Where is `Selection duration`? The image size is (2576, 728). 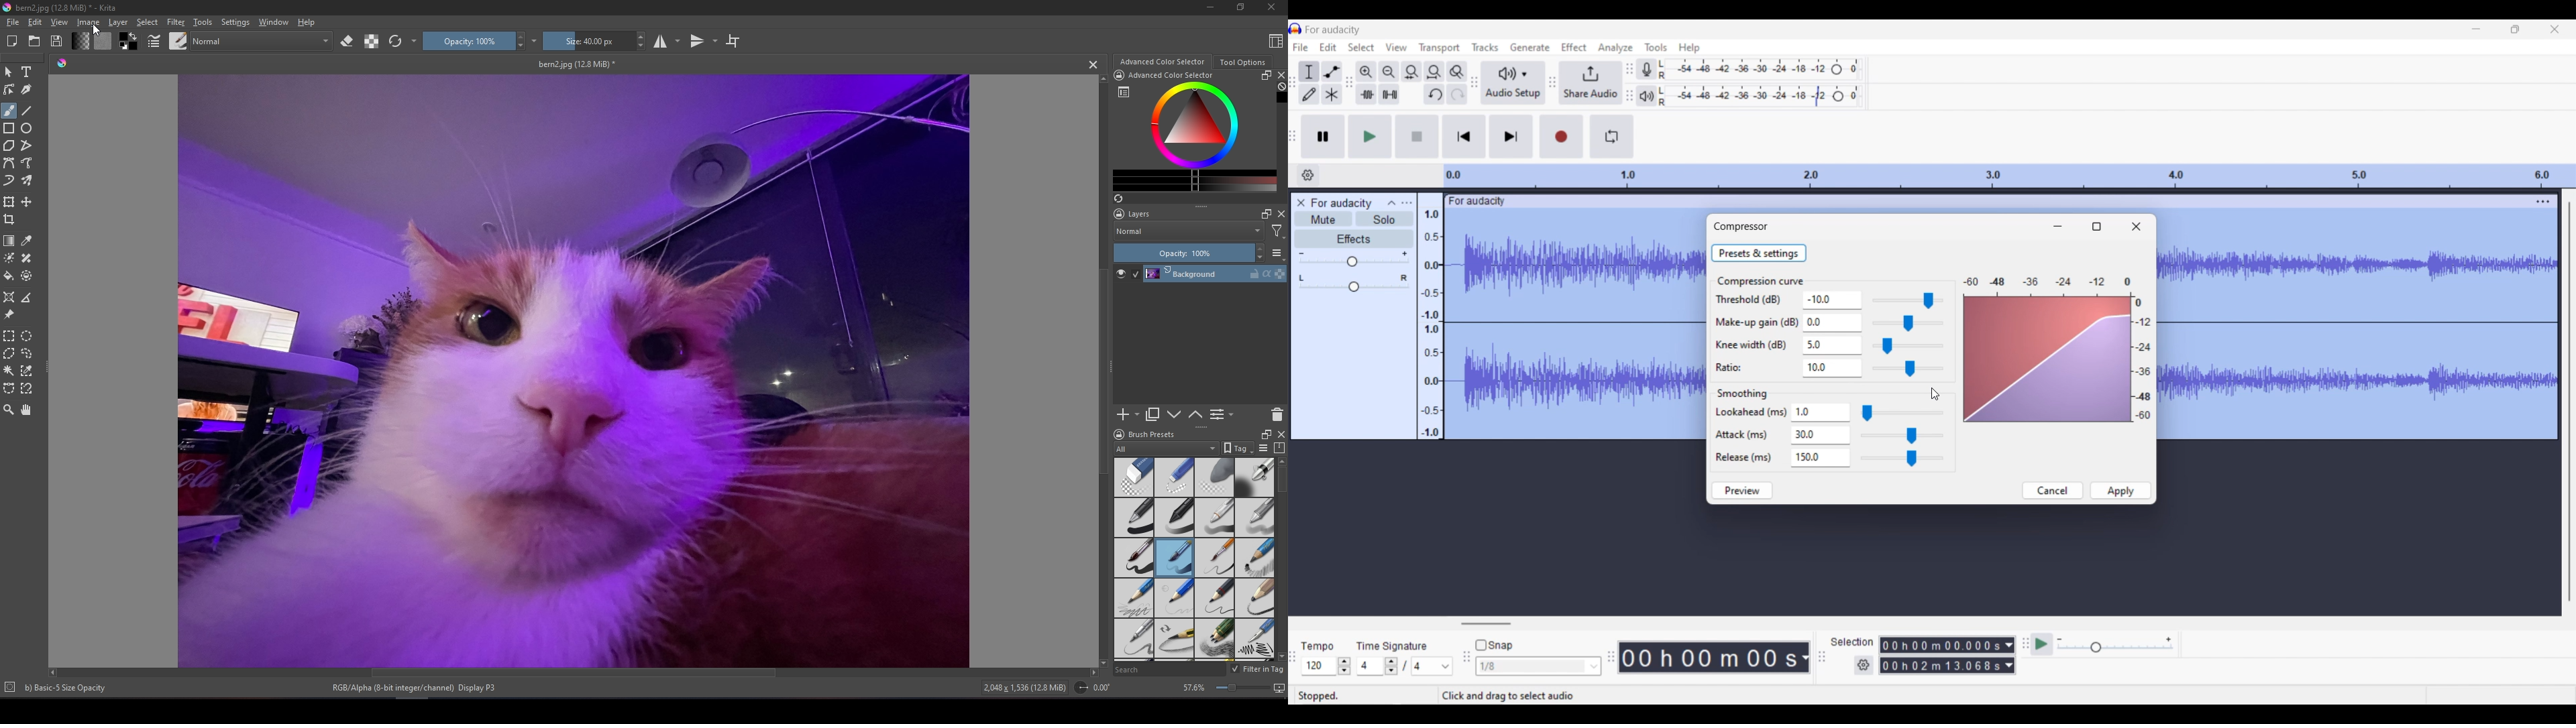 Selection duration is located at coordinates (1941, 656).